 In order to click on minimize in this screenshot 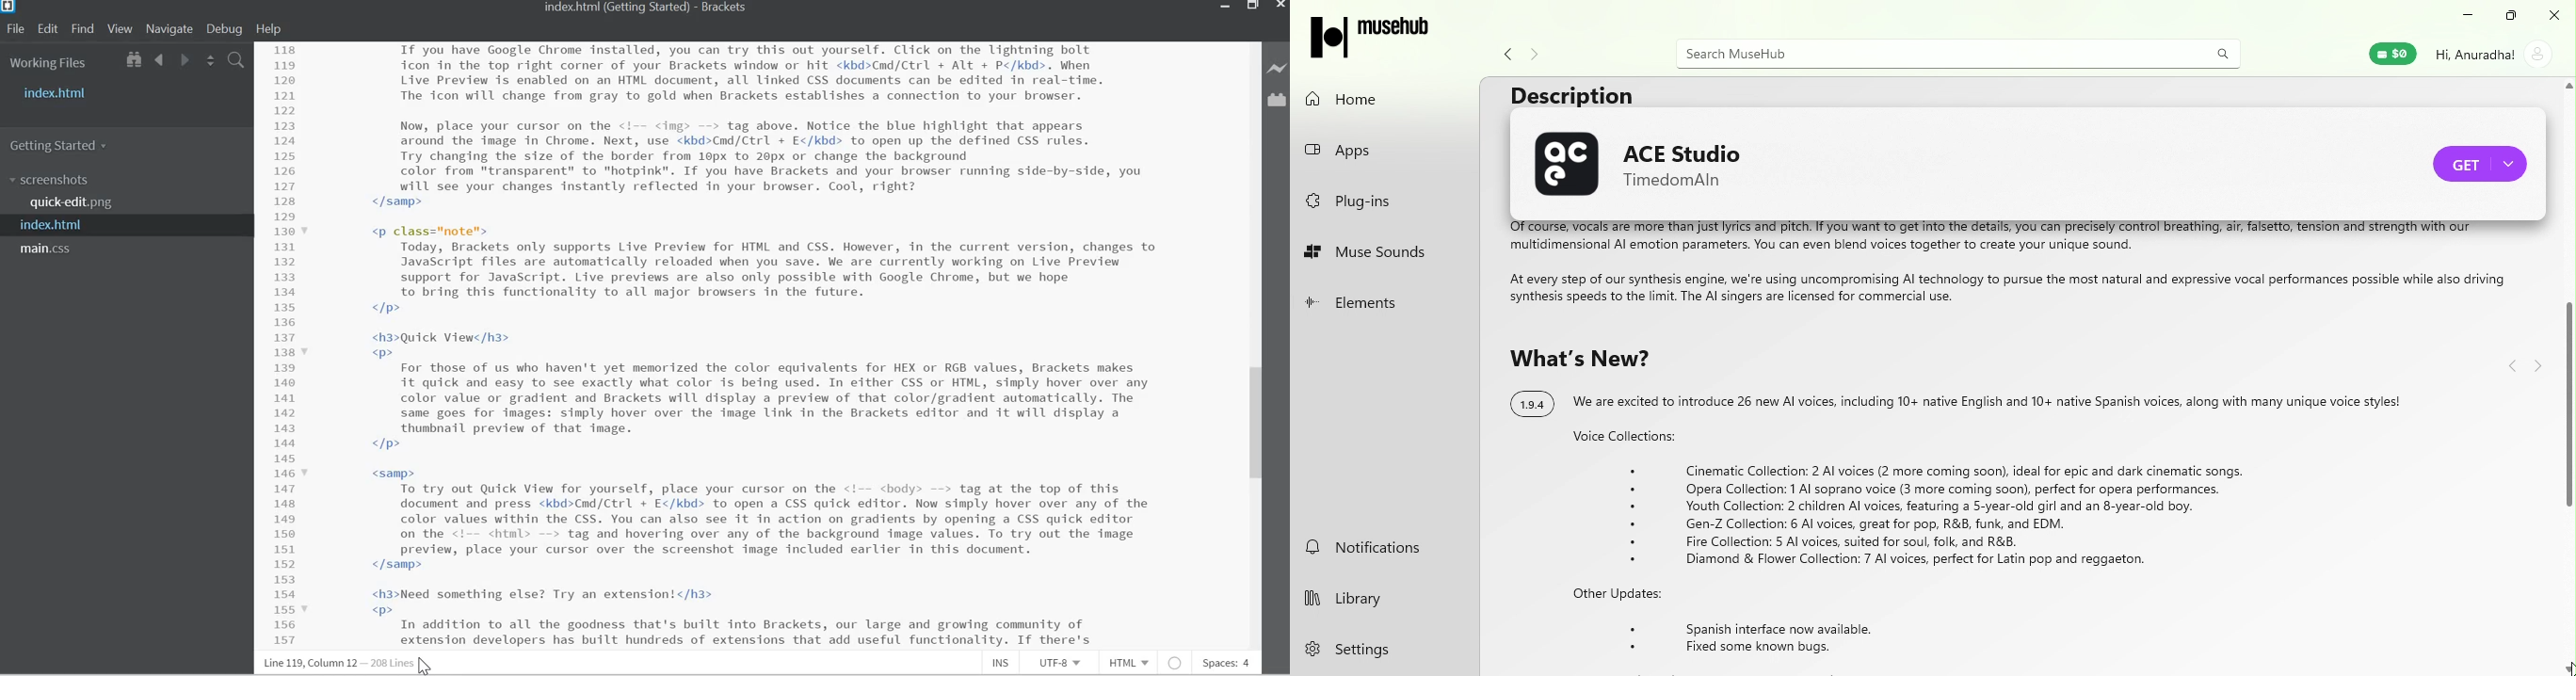, I will do `click(2466, 18)`.